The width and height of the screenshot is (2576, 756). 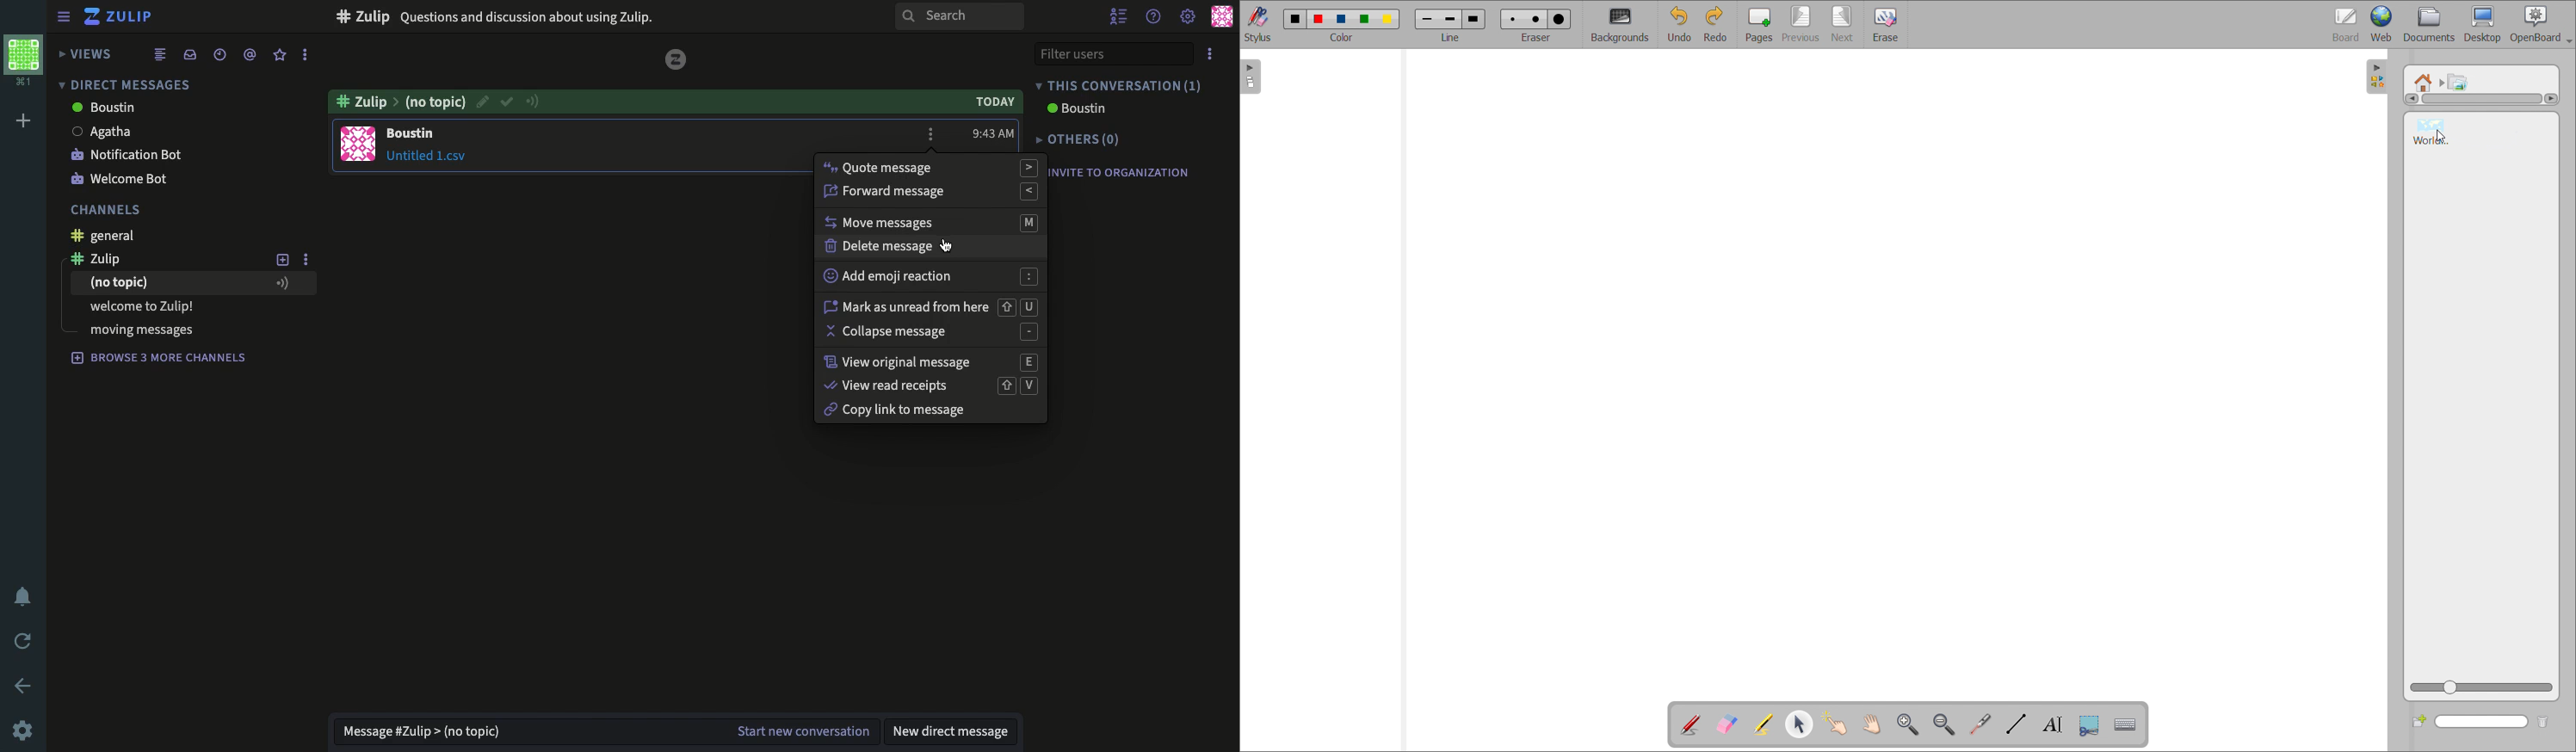 I want to click on quote message, so click(x=931, y=167).